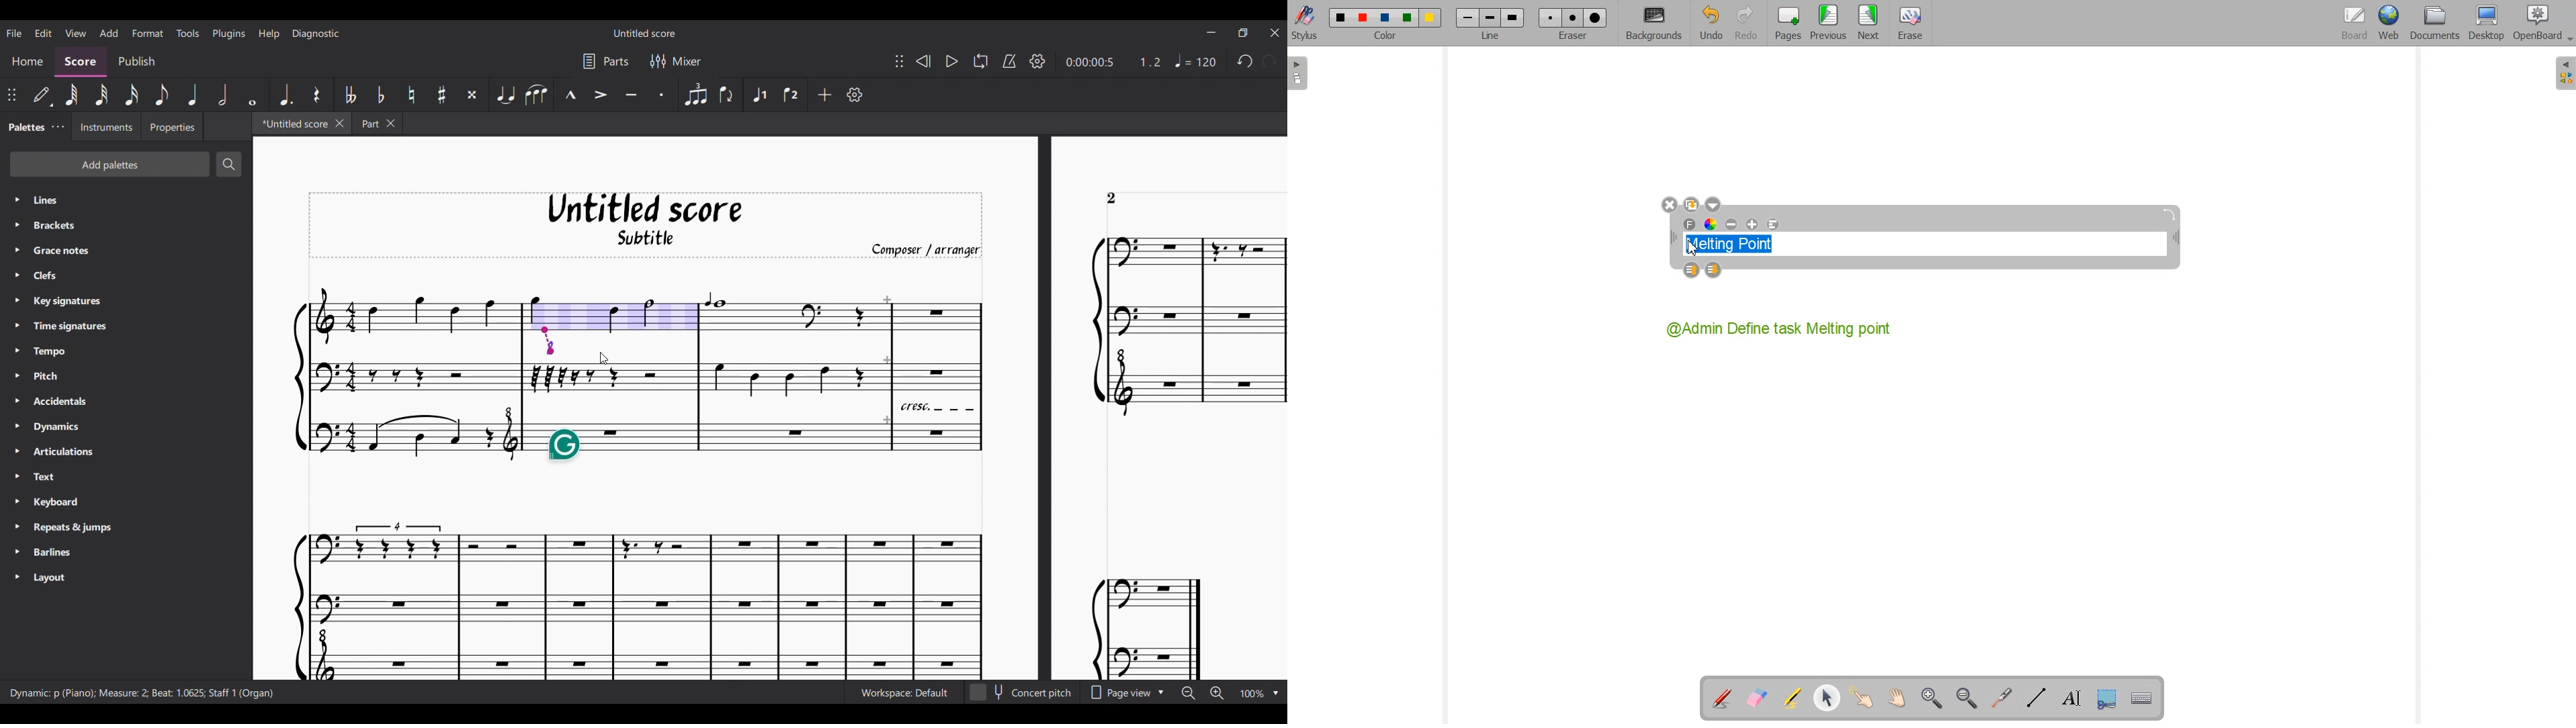  Describe the element at coordinates (904, 692) in the screenshot. I see `Current workspace setting` at that location.